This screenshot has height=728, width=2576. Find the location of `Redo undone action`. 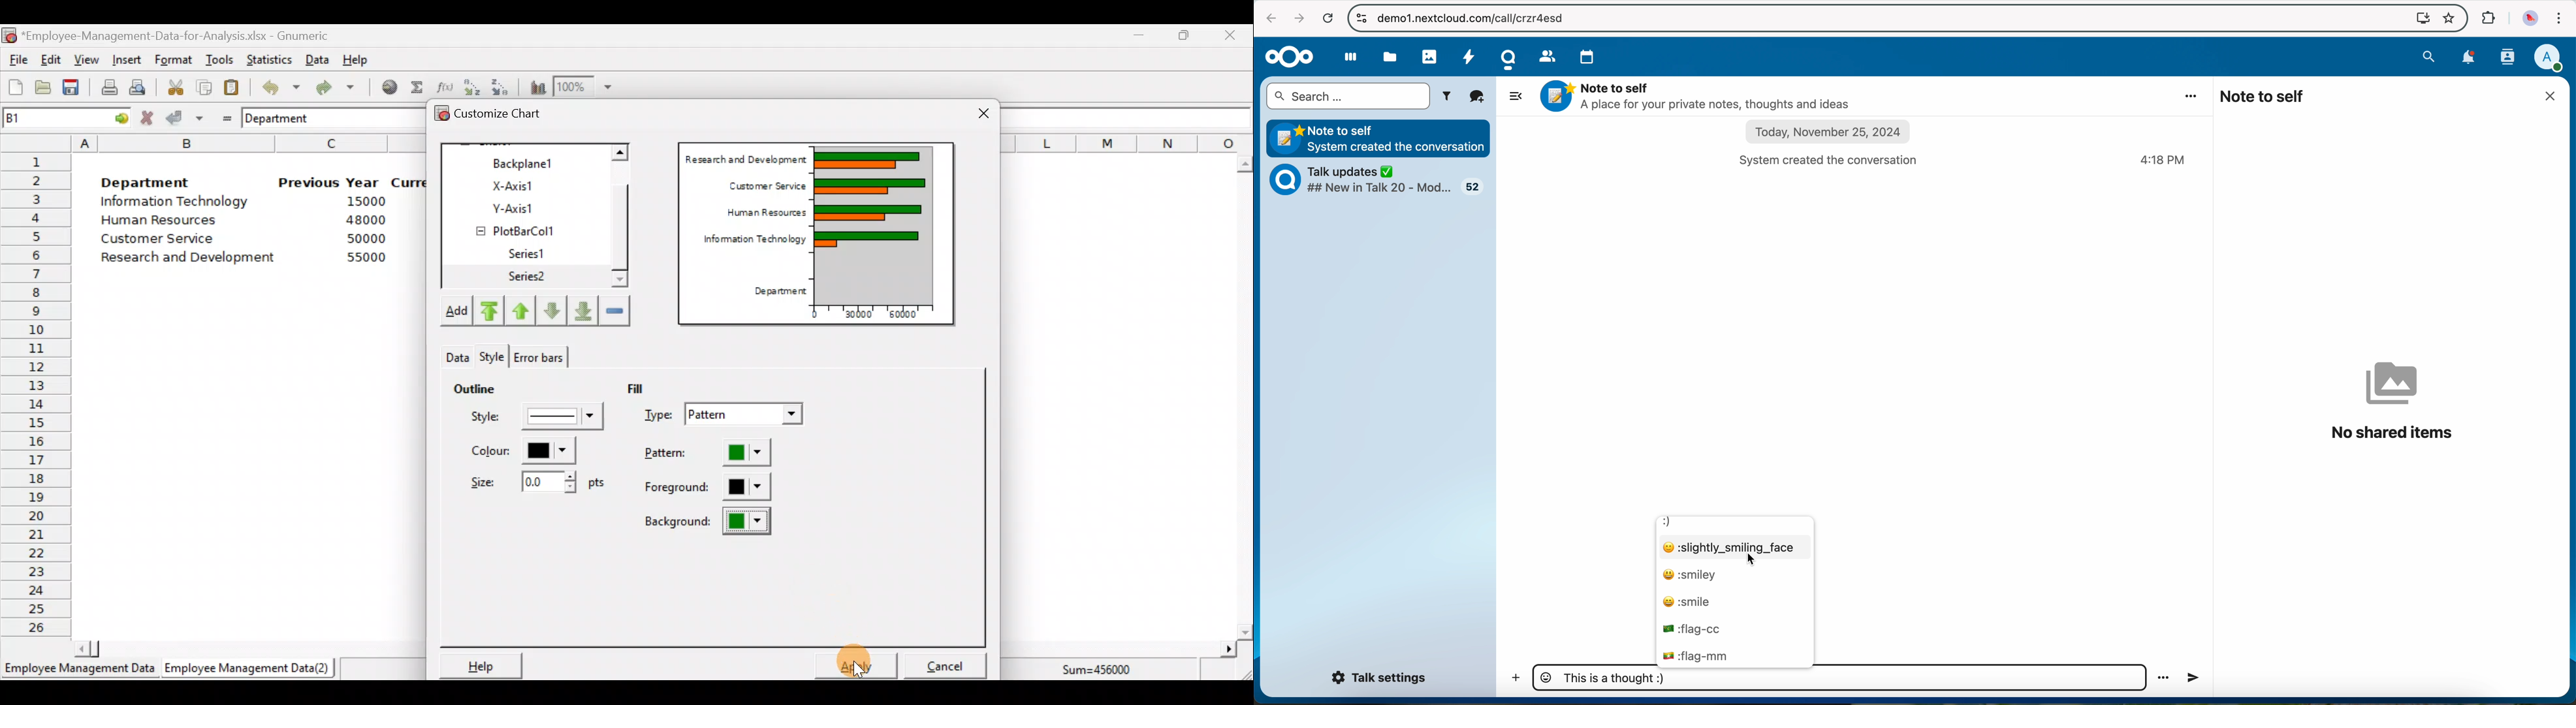

Redo undone action is located at coordinates (332, 87).